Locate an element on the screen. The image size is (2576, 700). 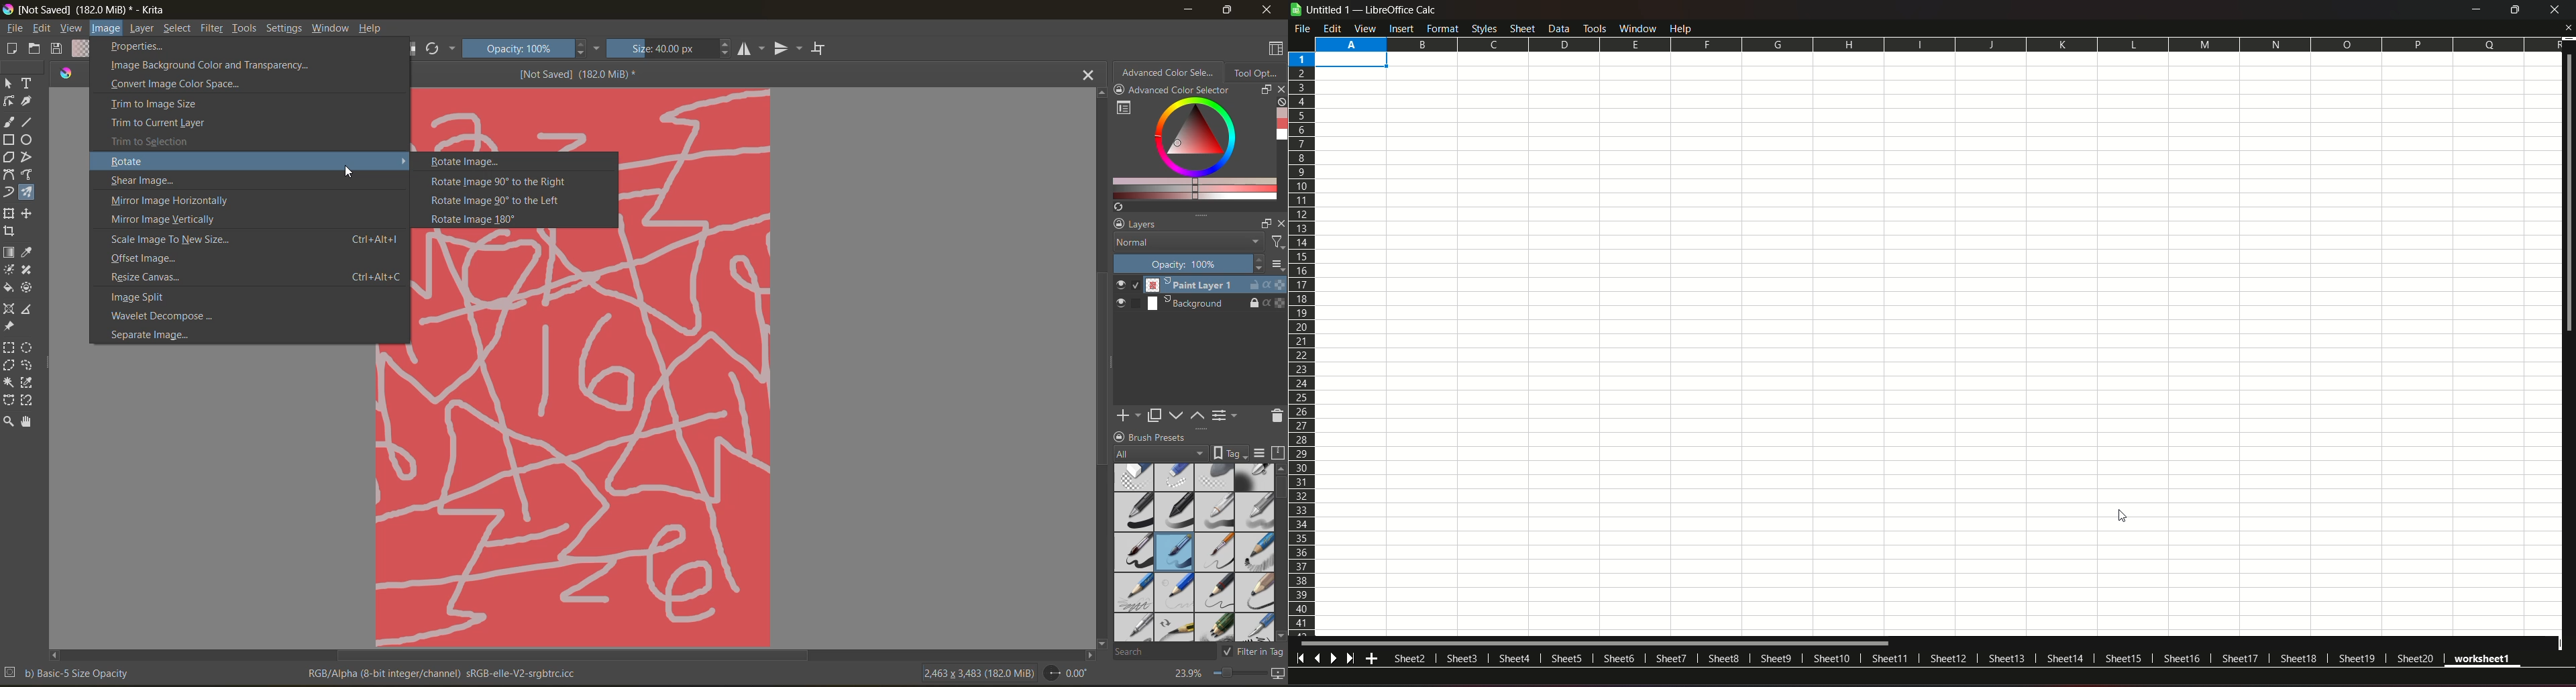
insert is located at coordinates (1401, 28).